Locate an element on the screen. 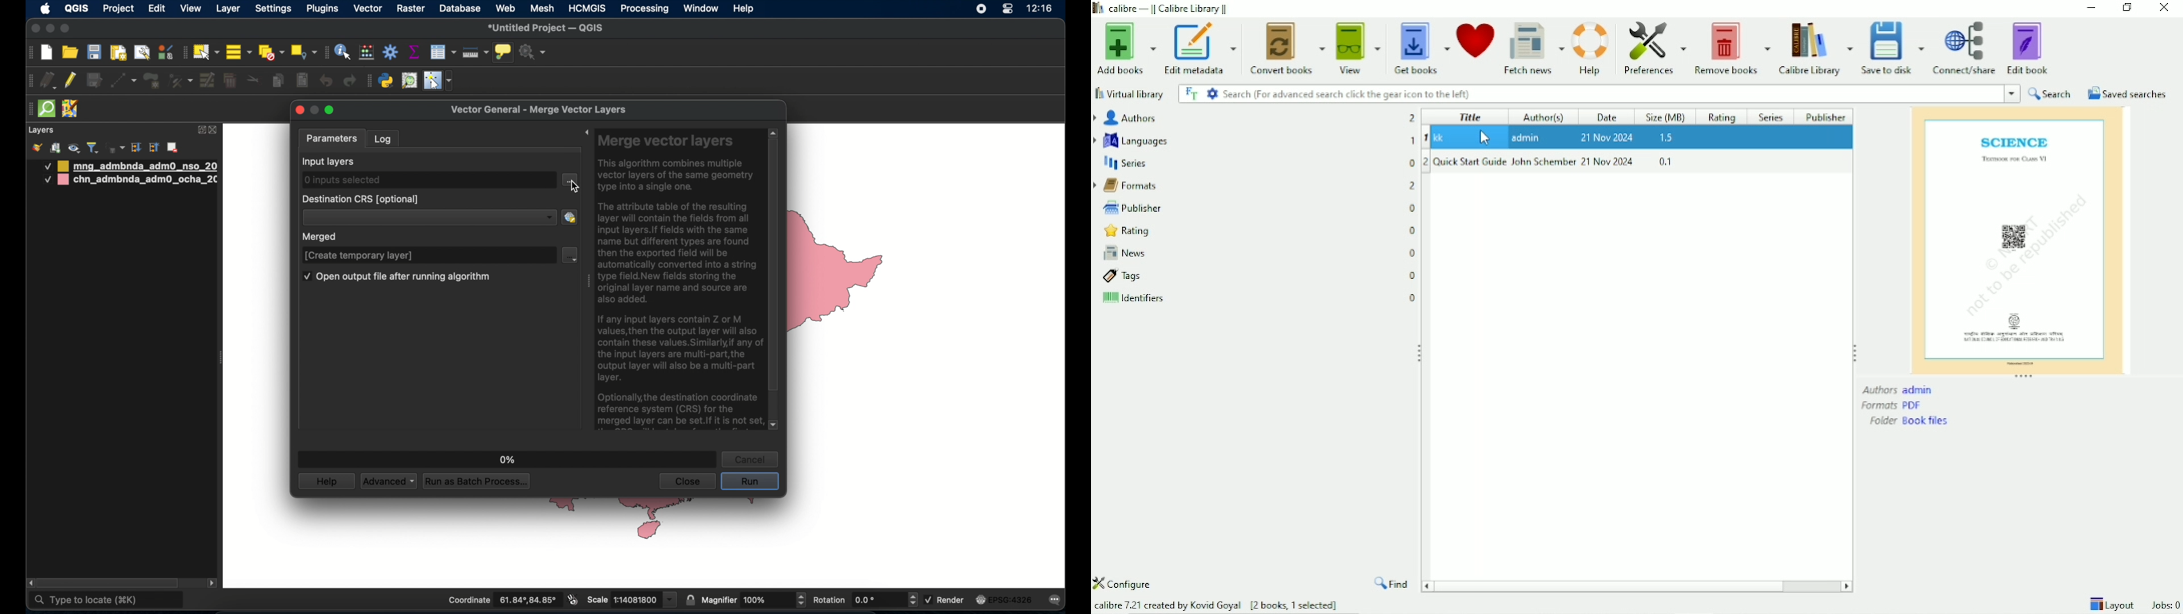 The image size is (2184, 616). attributes table is located at coordinates (443, 52).